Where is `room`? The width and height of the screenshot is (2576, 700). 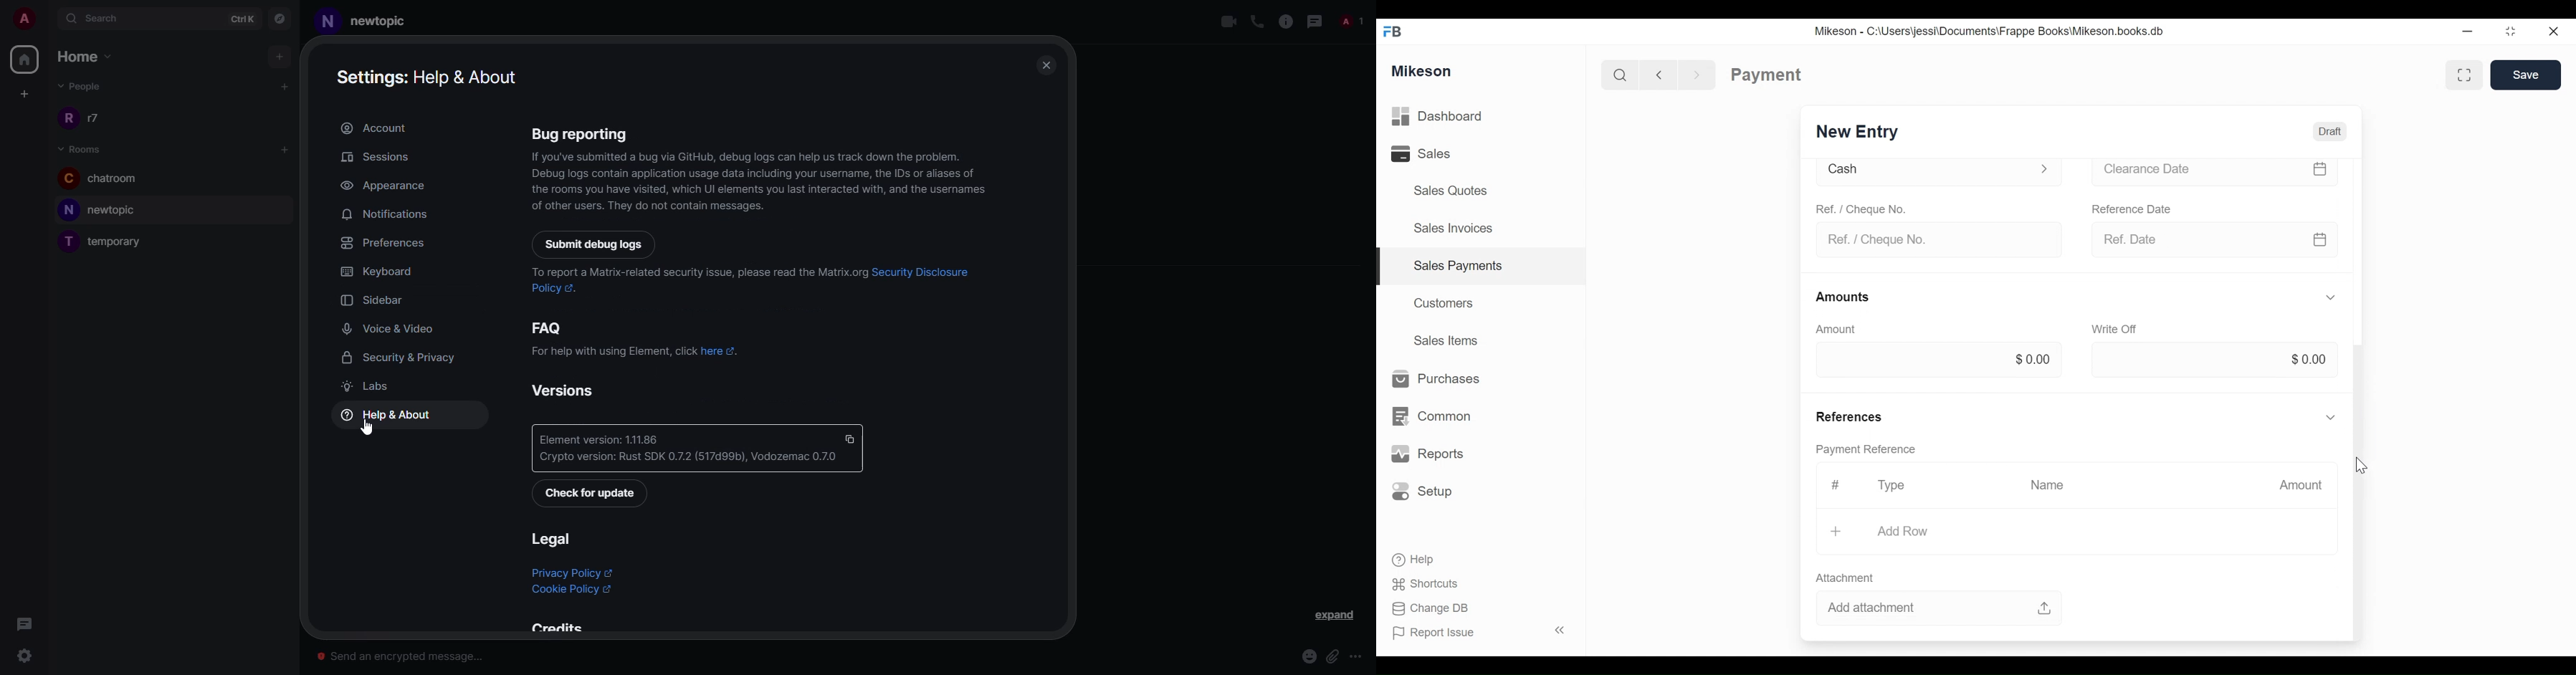
room is located at coordinates (110, 179).